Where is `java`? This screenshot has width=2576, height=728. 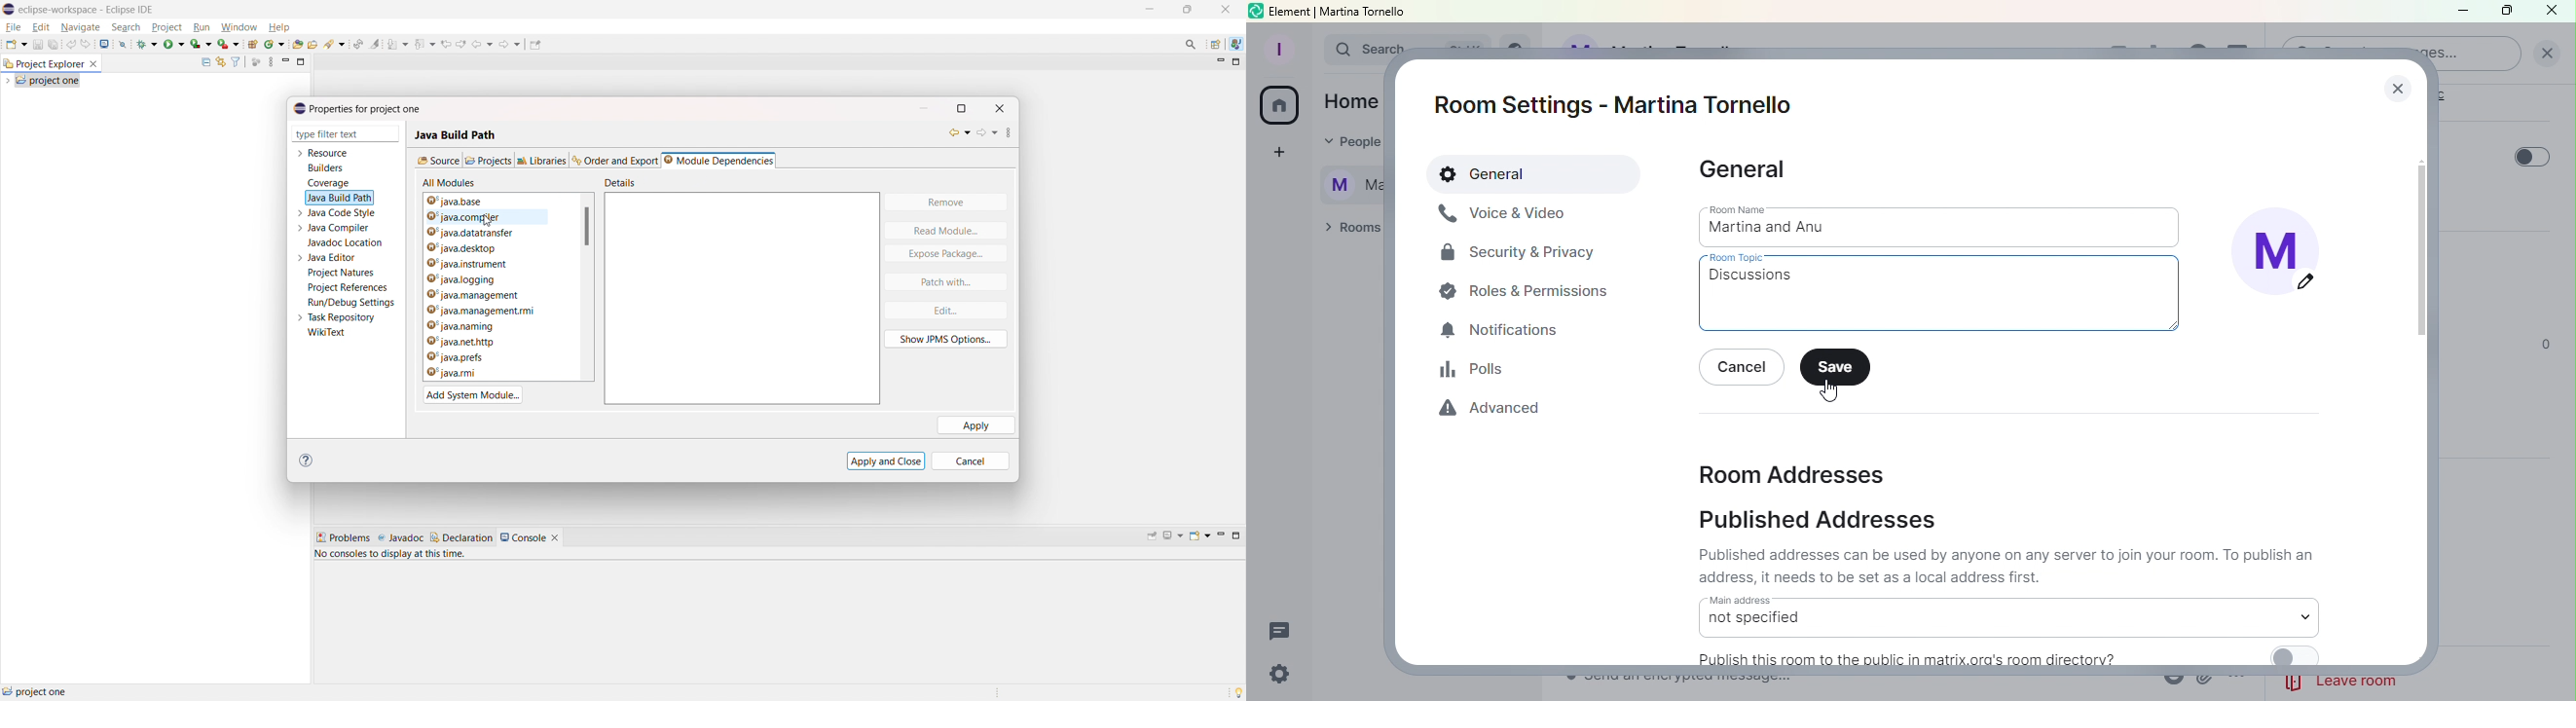
java is located at coordinates (1236, 44).